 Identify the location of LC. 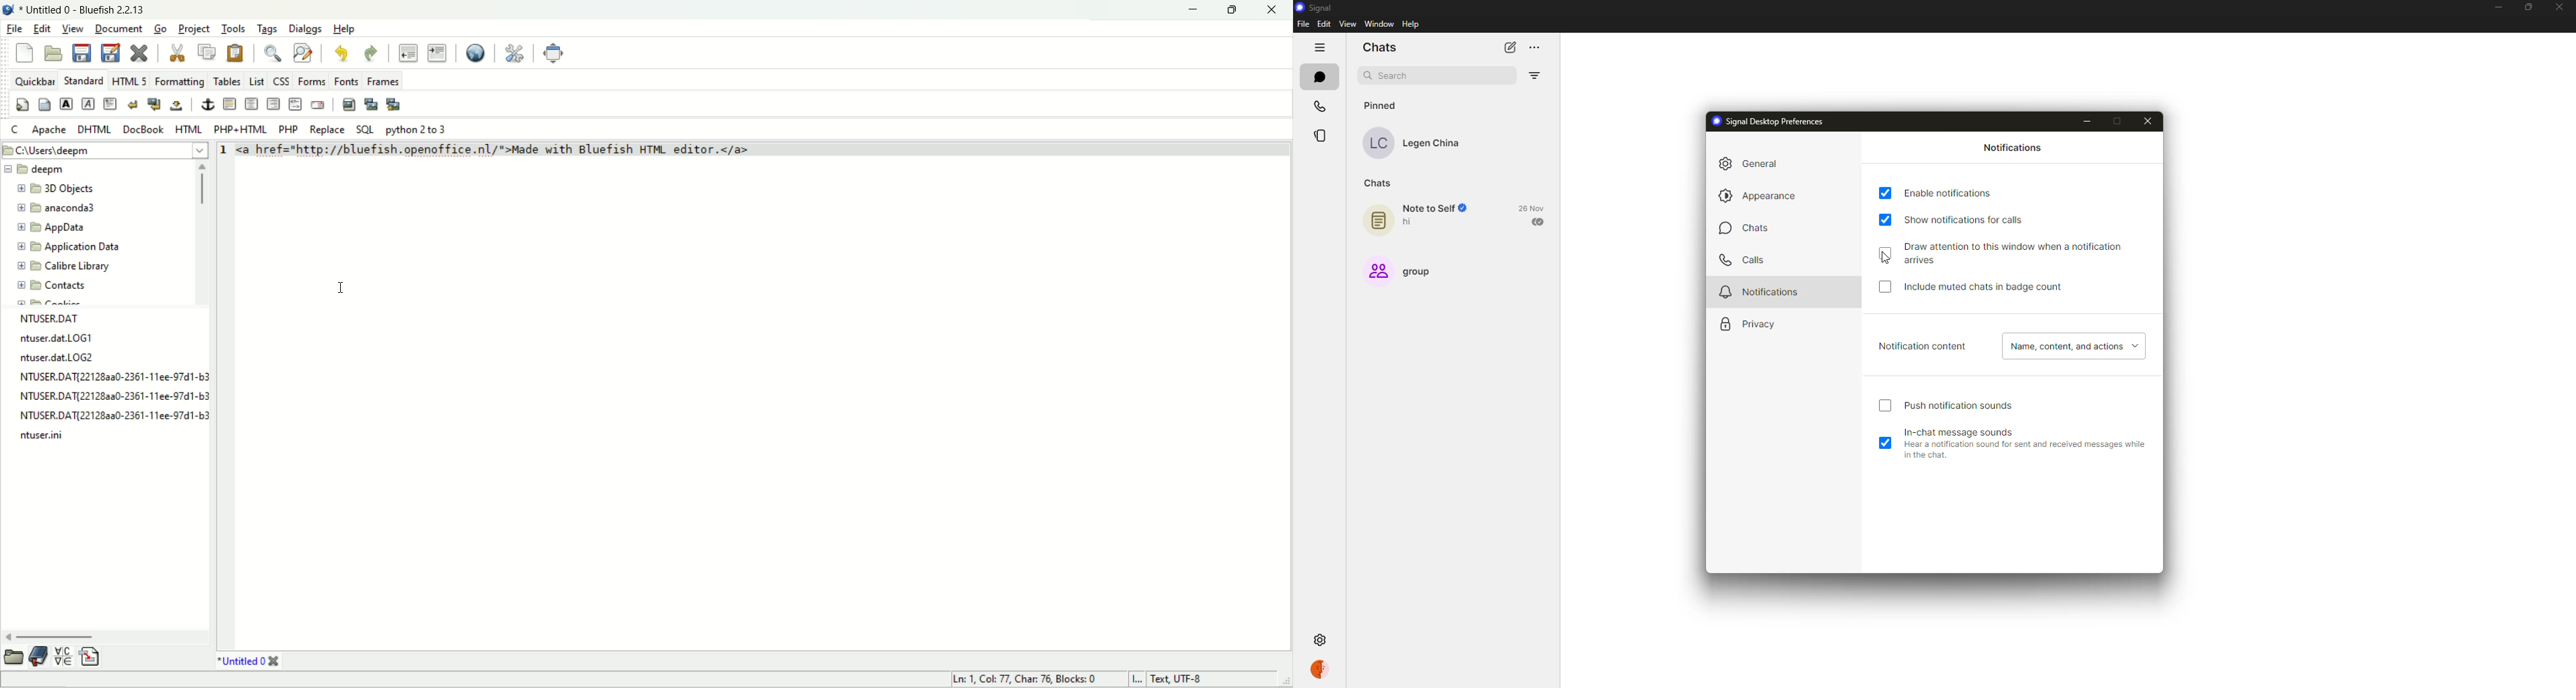
(1382, 144).